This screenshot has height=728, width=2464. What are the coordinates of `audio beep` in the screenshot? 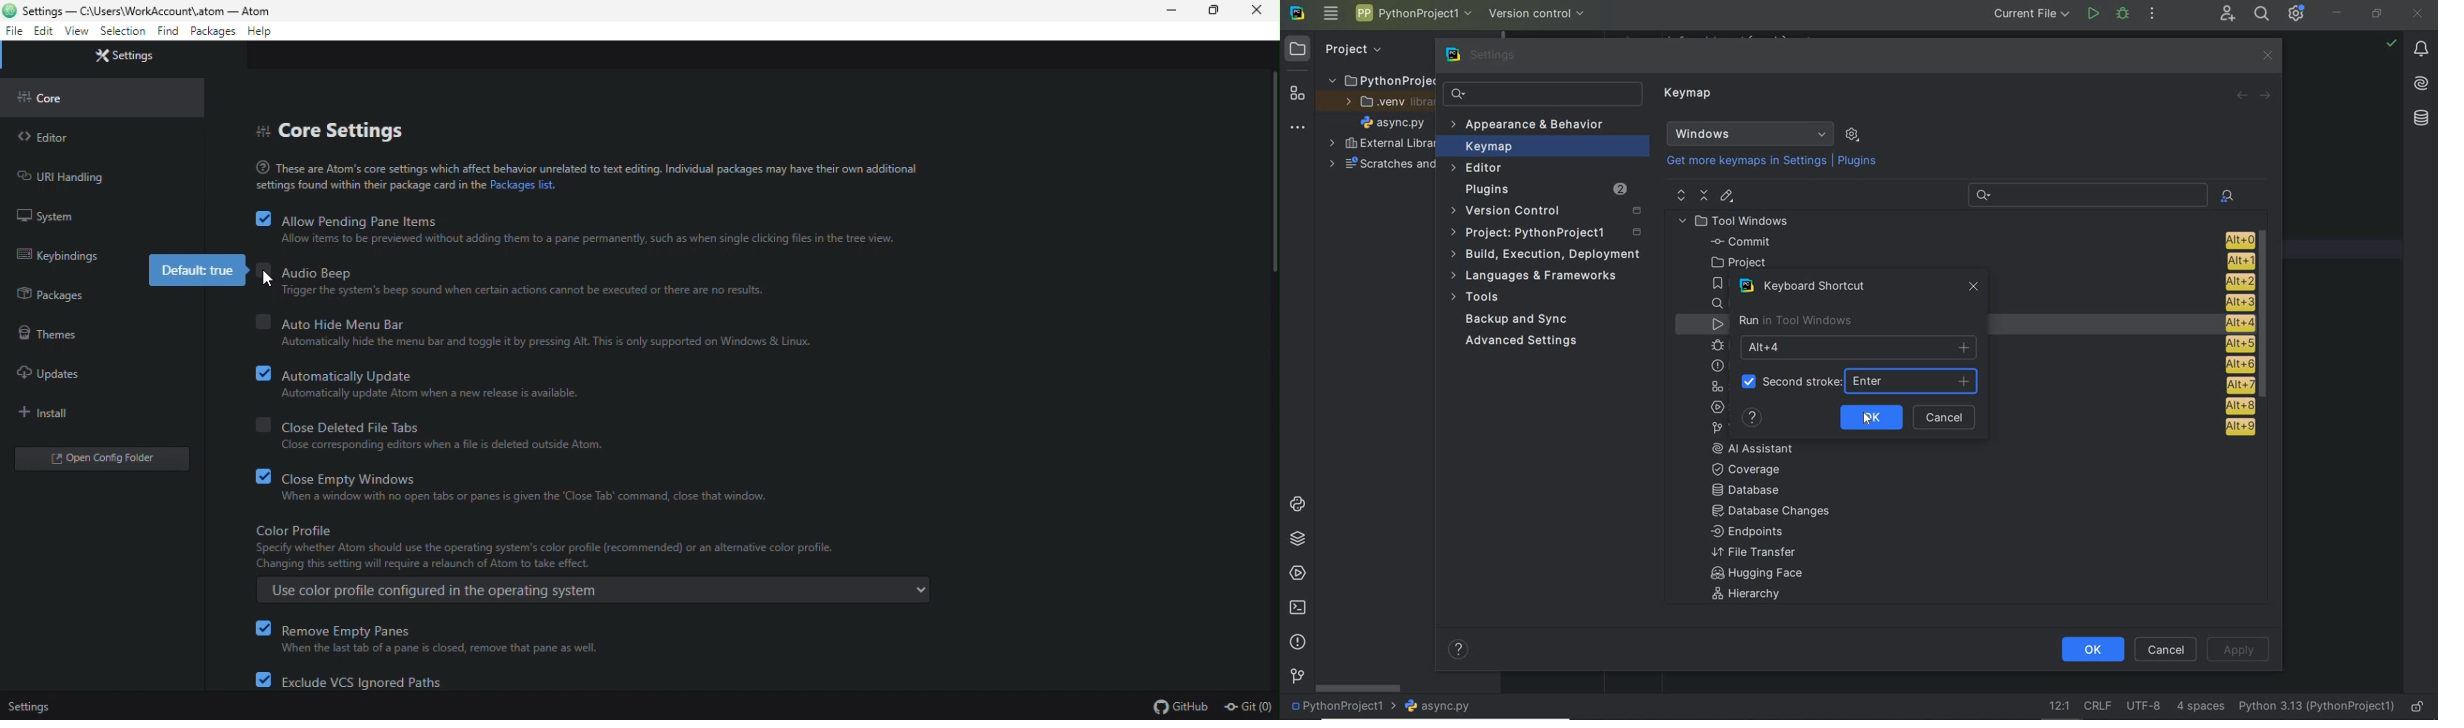 It's located at (516, 272).